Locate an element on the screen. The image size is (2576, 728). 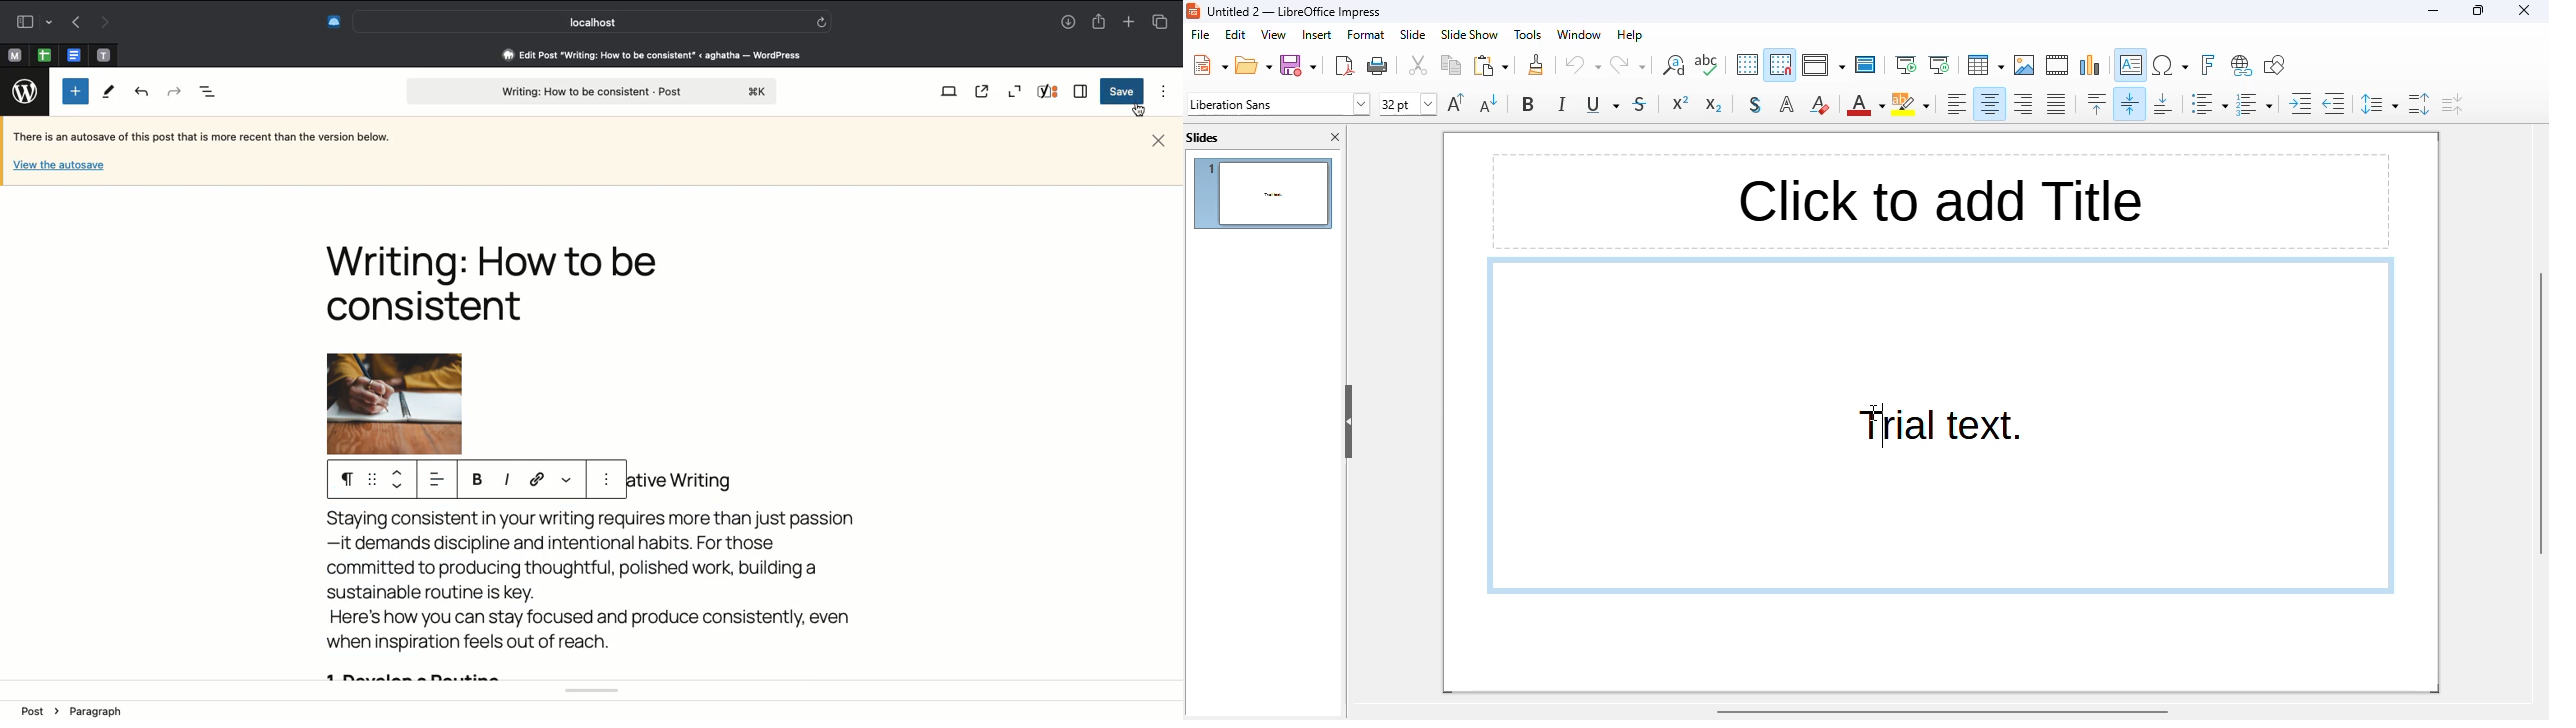
Options is located at coordinates (1161, 91).